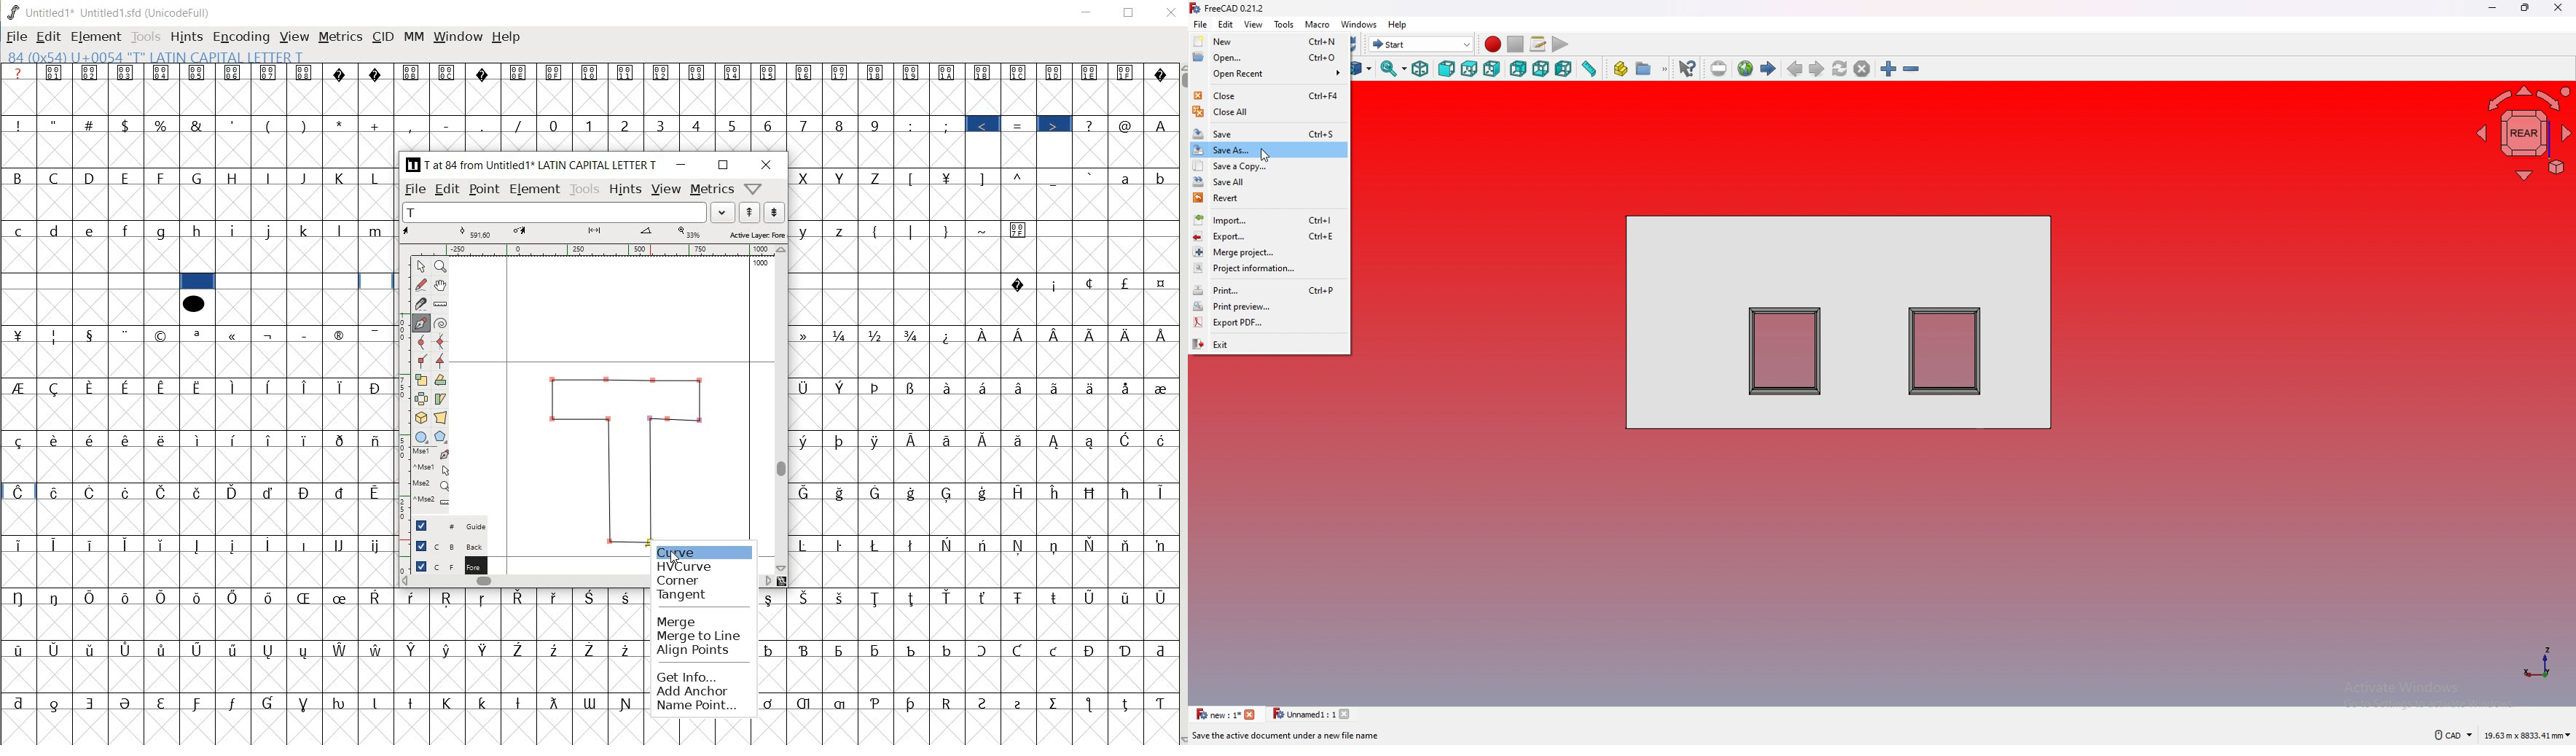 This screenshot has height=756, width=2576. What do you see at coordinates (90, 439) in the screenshot?
I see `Symbol` at bounding box center [90, 439].